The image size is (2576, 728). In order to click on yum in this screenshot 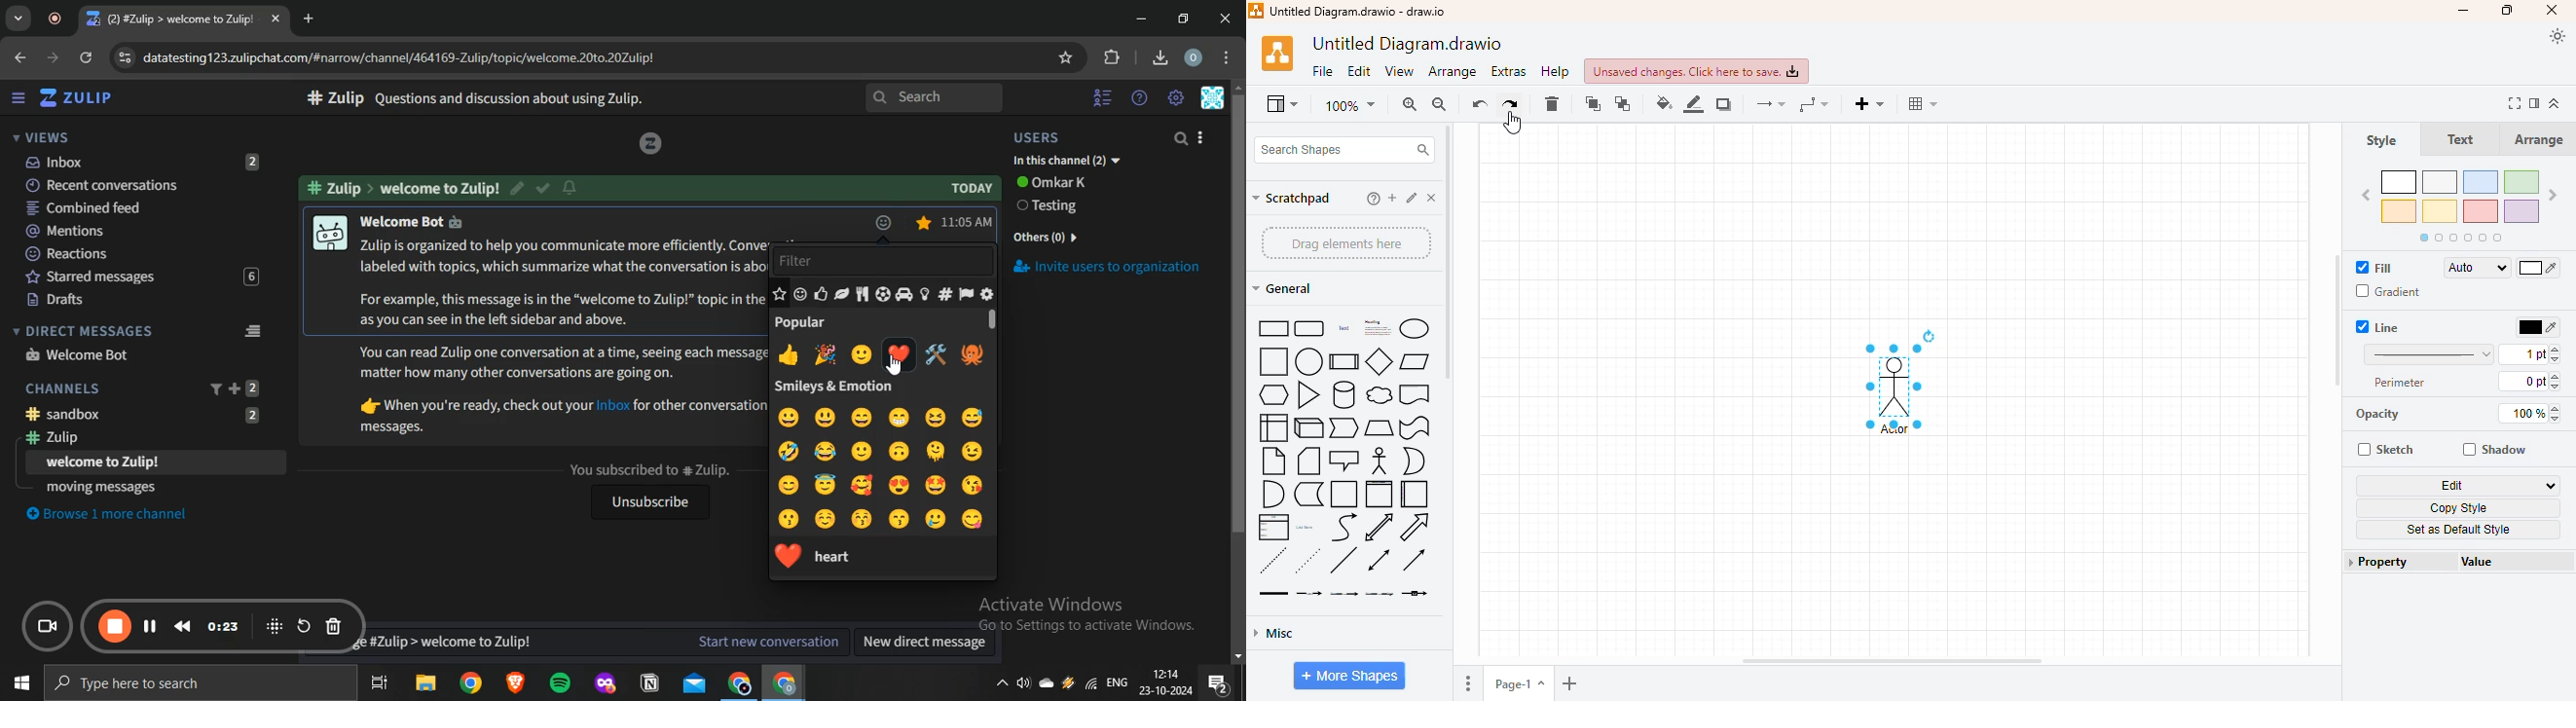, I will do `click(973, 519)`.